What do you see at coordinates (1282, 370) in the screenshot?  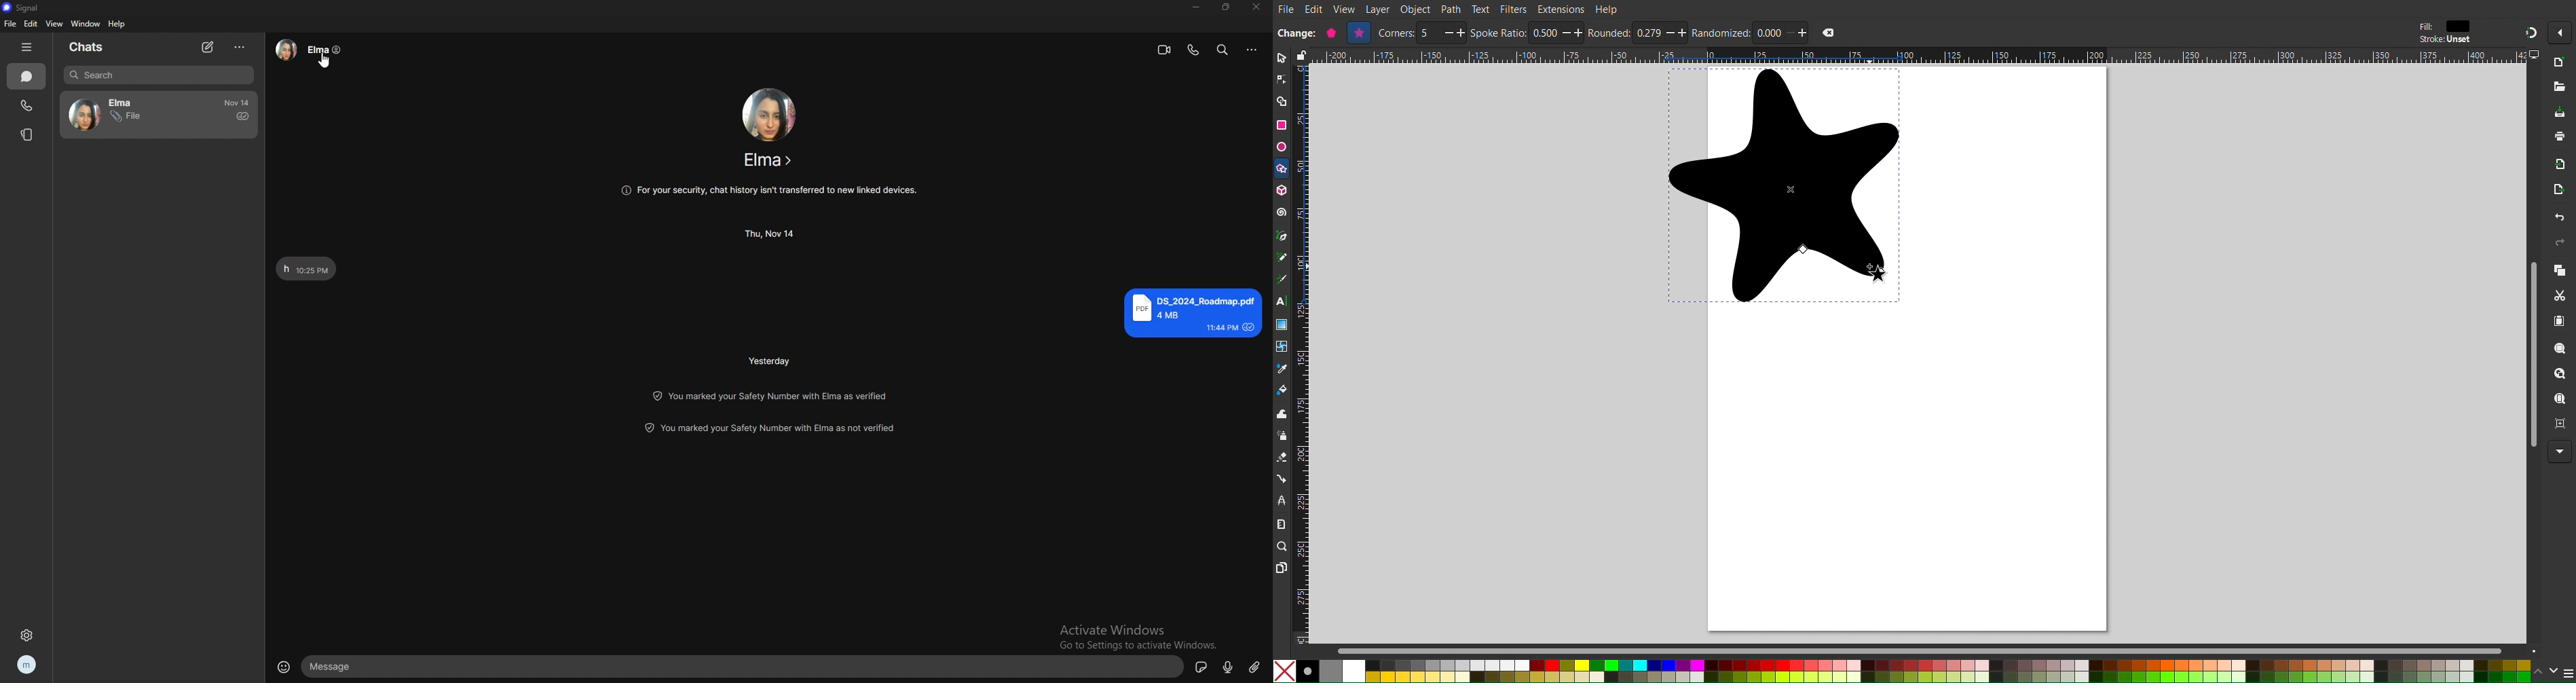 I see `Color Picker` at bounding box center [1282, 370].